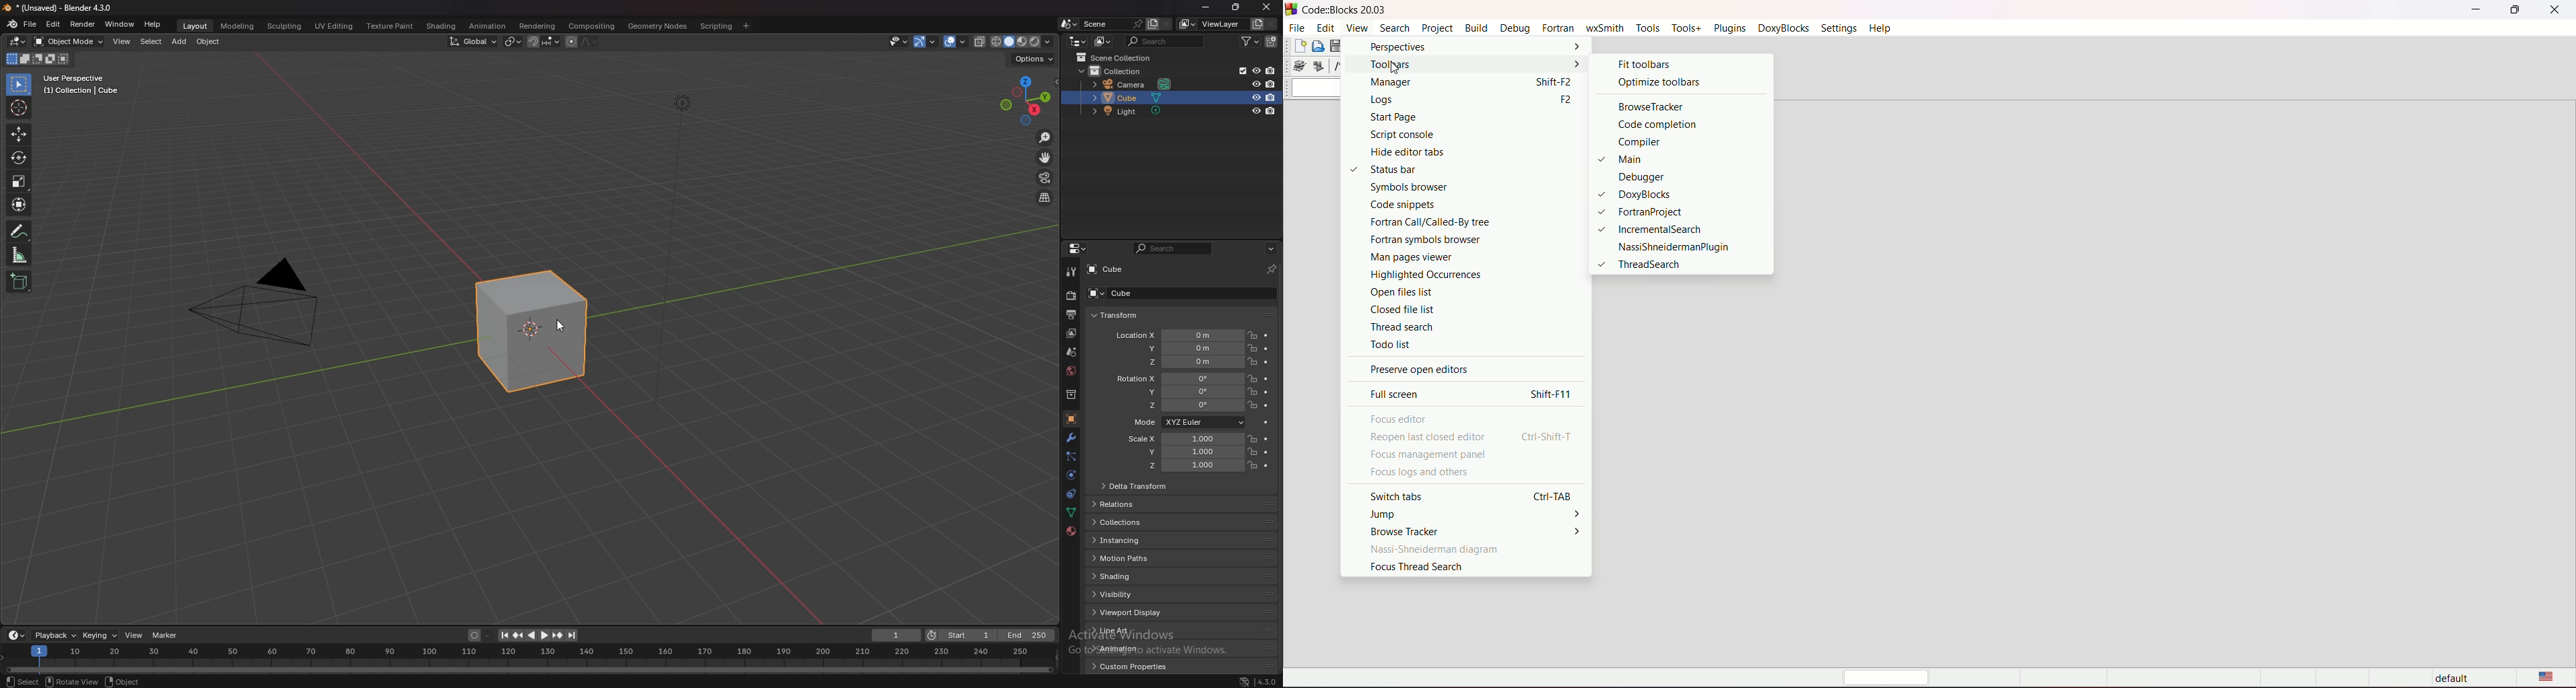 Image resolution: width=2576 pixels, height=700 pixels. I want to click on window, so click(120, 25).